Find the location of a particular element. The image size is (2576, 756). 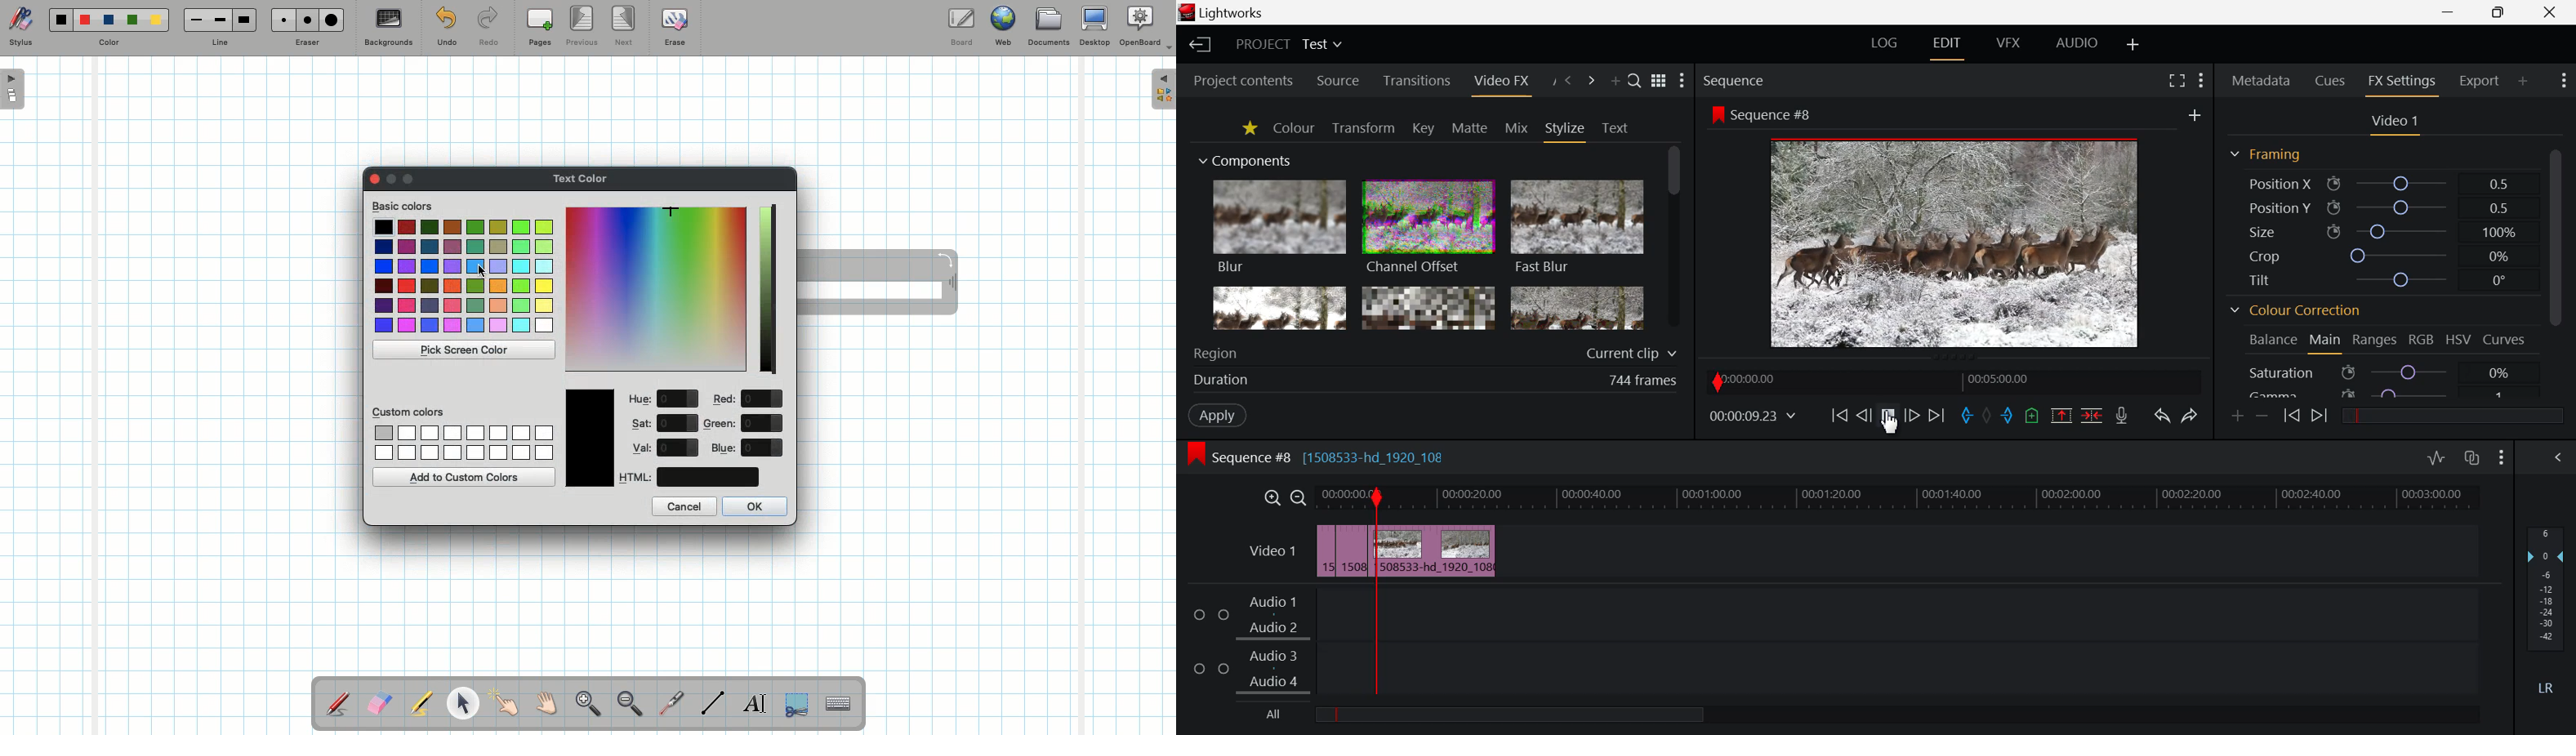

Show Settings is located at coordinates (2502, 459).